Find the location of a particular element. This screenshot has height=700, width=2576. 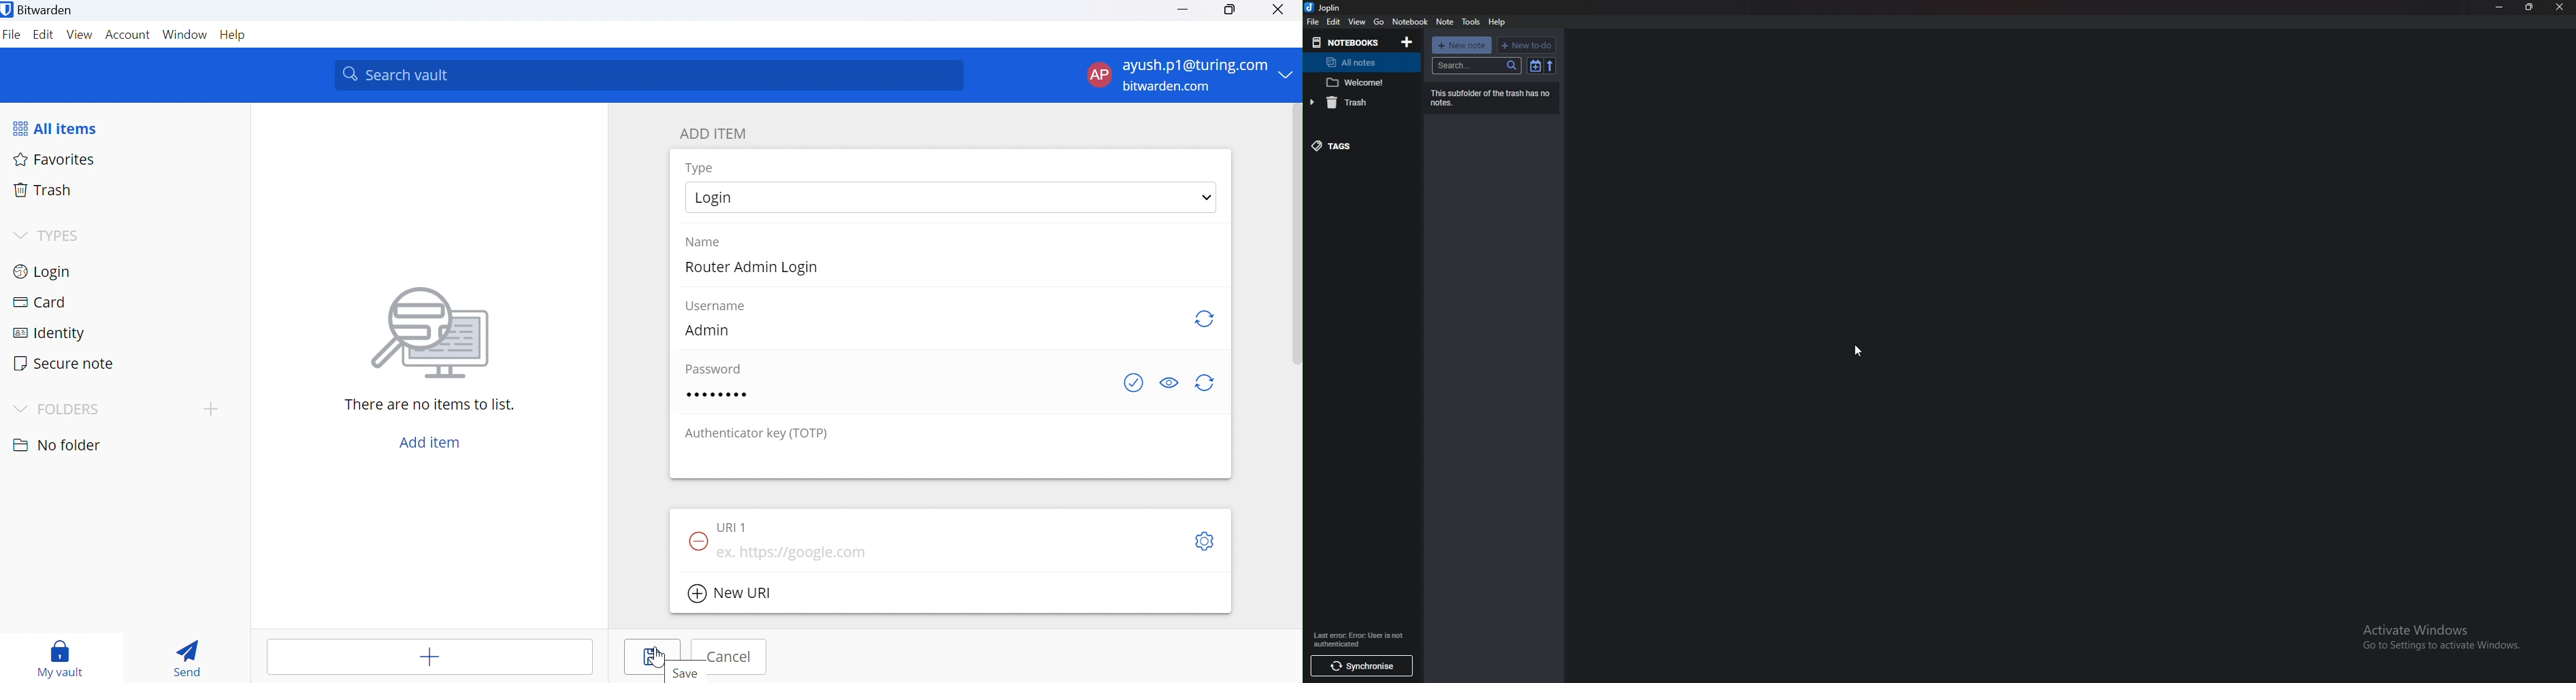

minimize is located at coordinates (2500, 7).